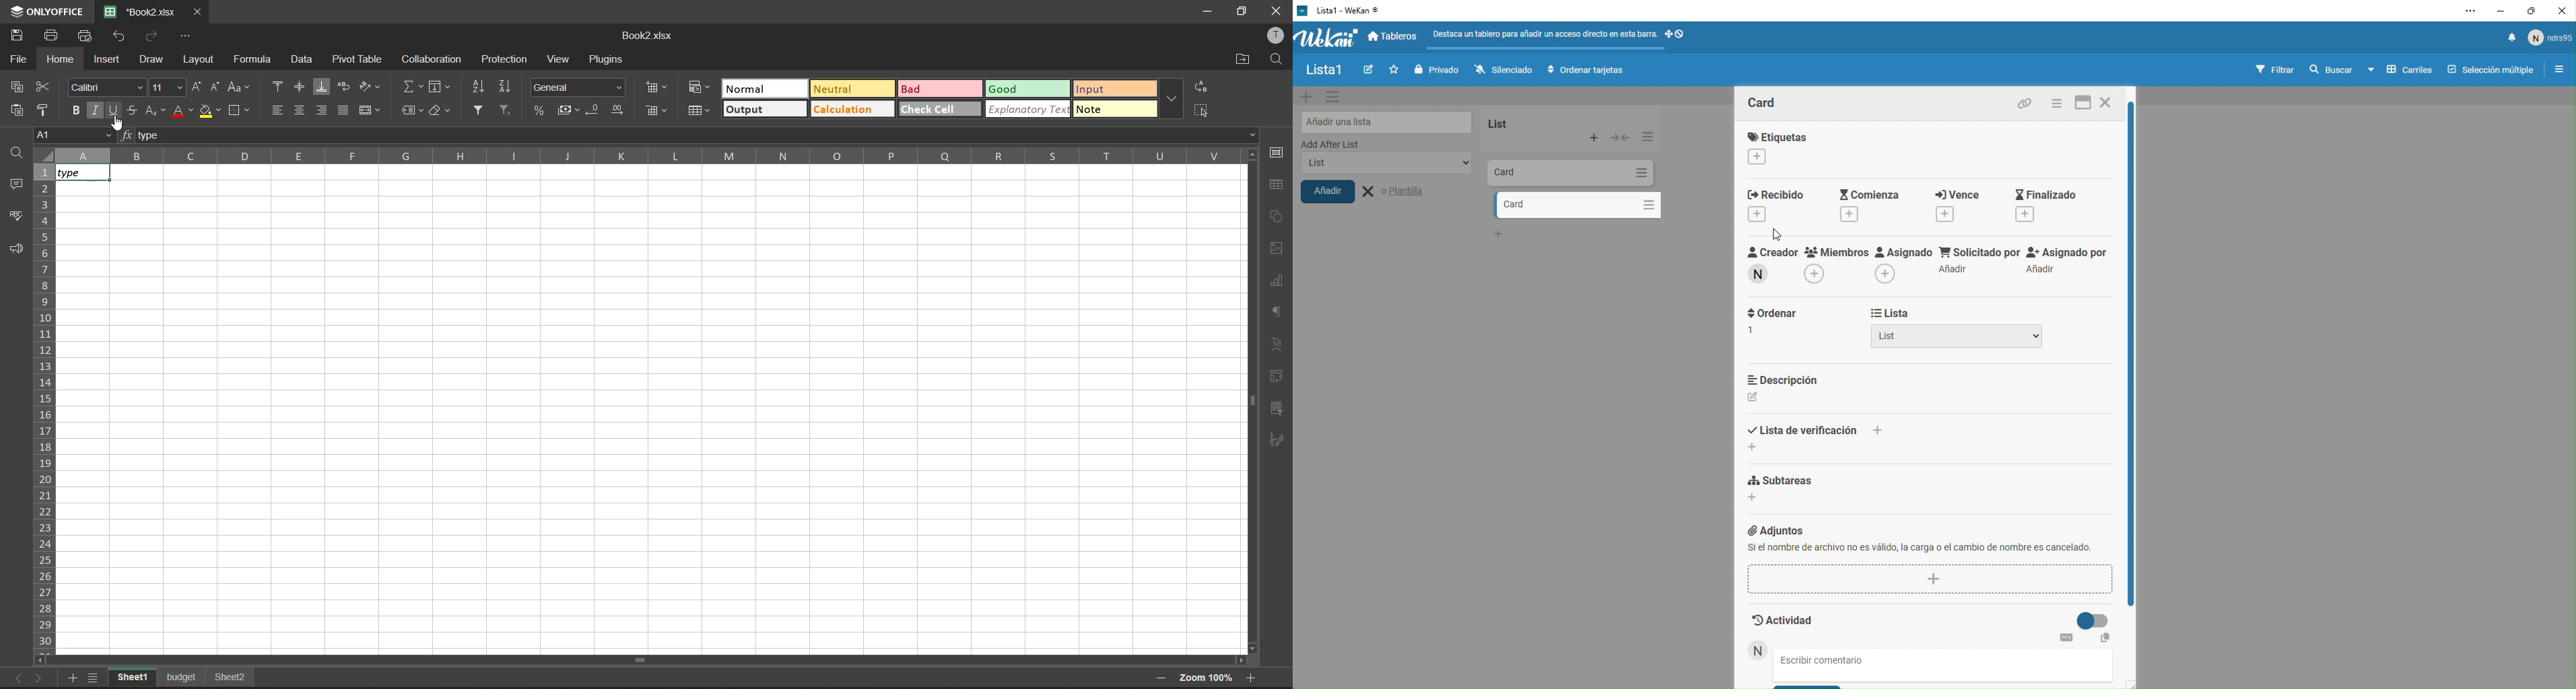 The image size is (2576, 700). What do you see at coordinates (1207, 677) in the screenshot?
I see `zoom factor` at bounding box center [1207, 677].